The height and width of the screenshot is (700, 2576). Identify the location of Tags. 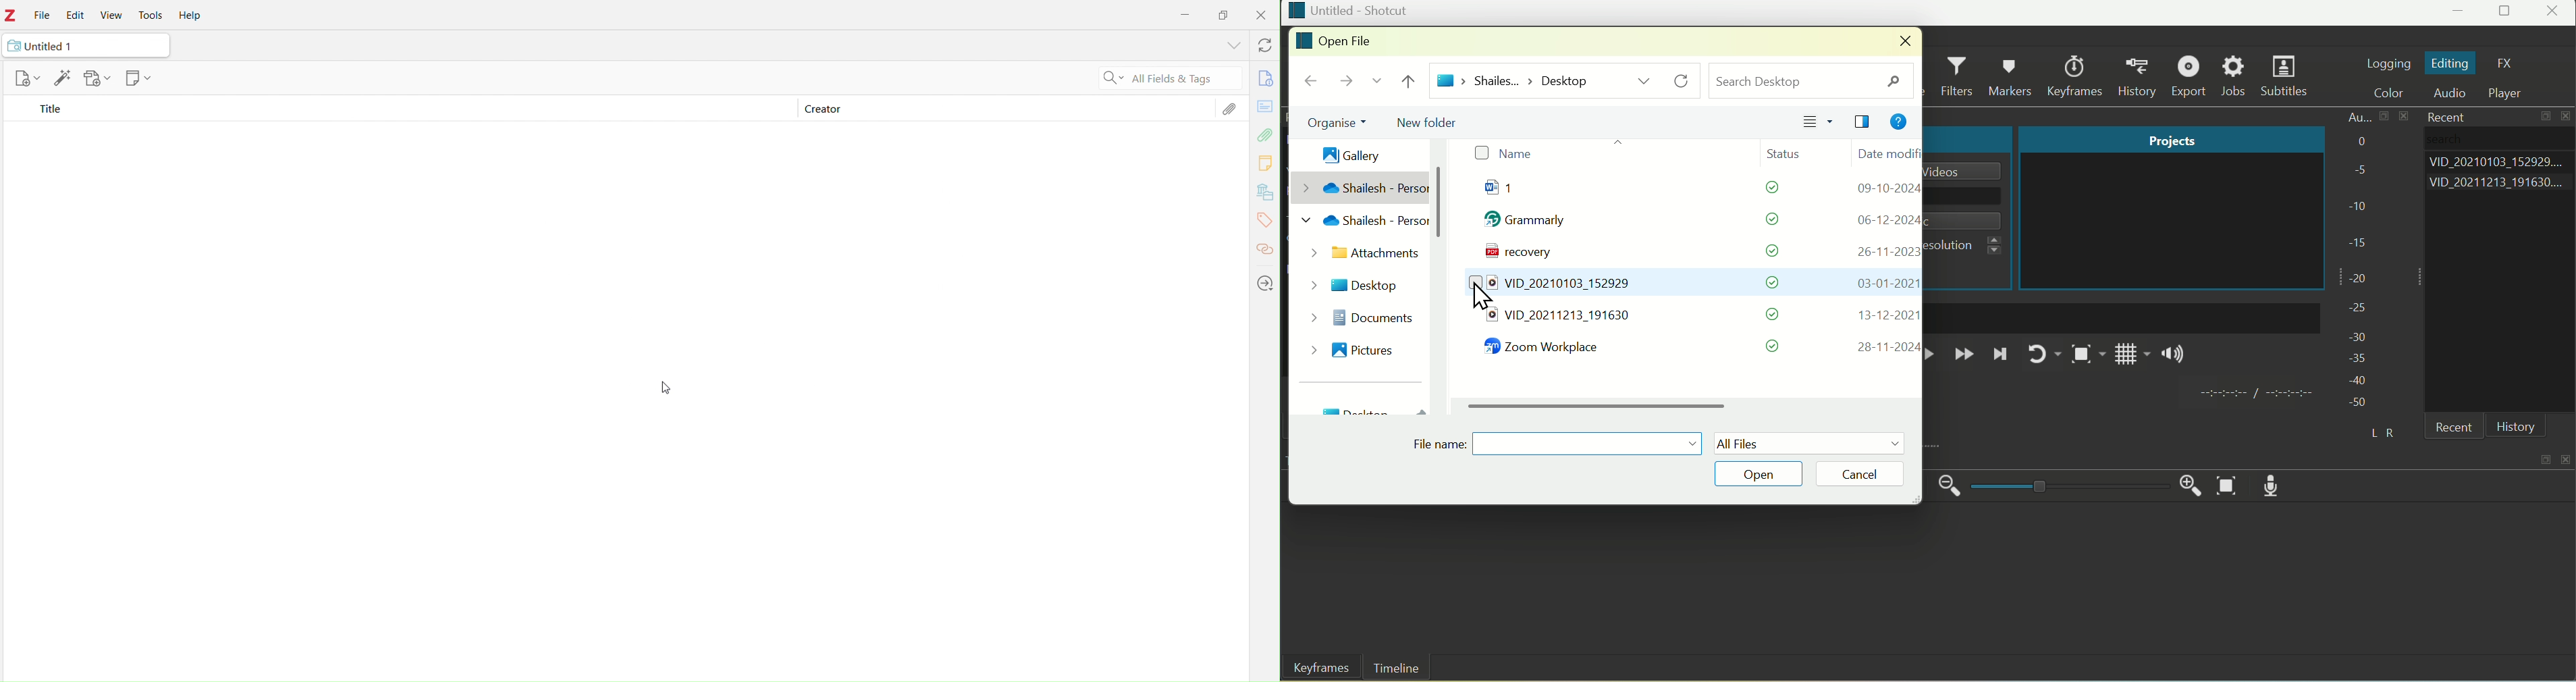
(1264, 220).